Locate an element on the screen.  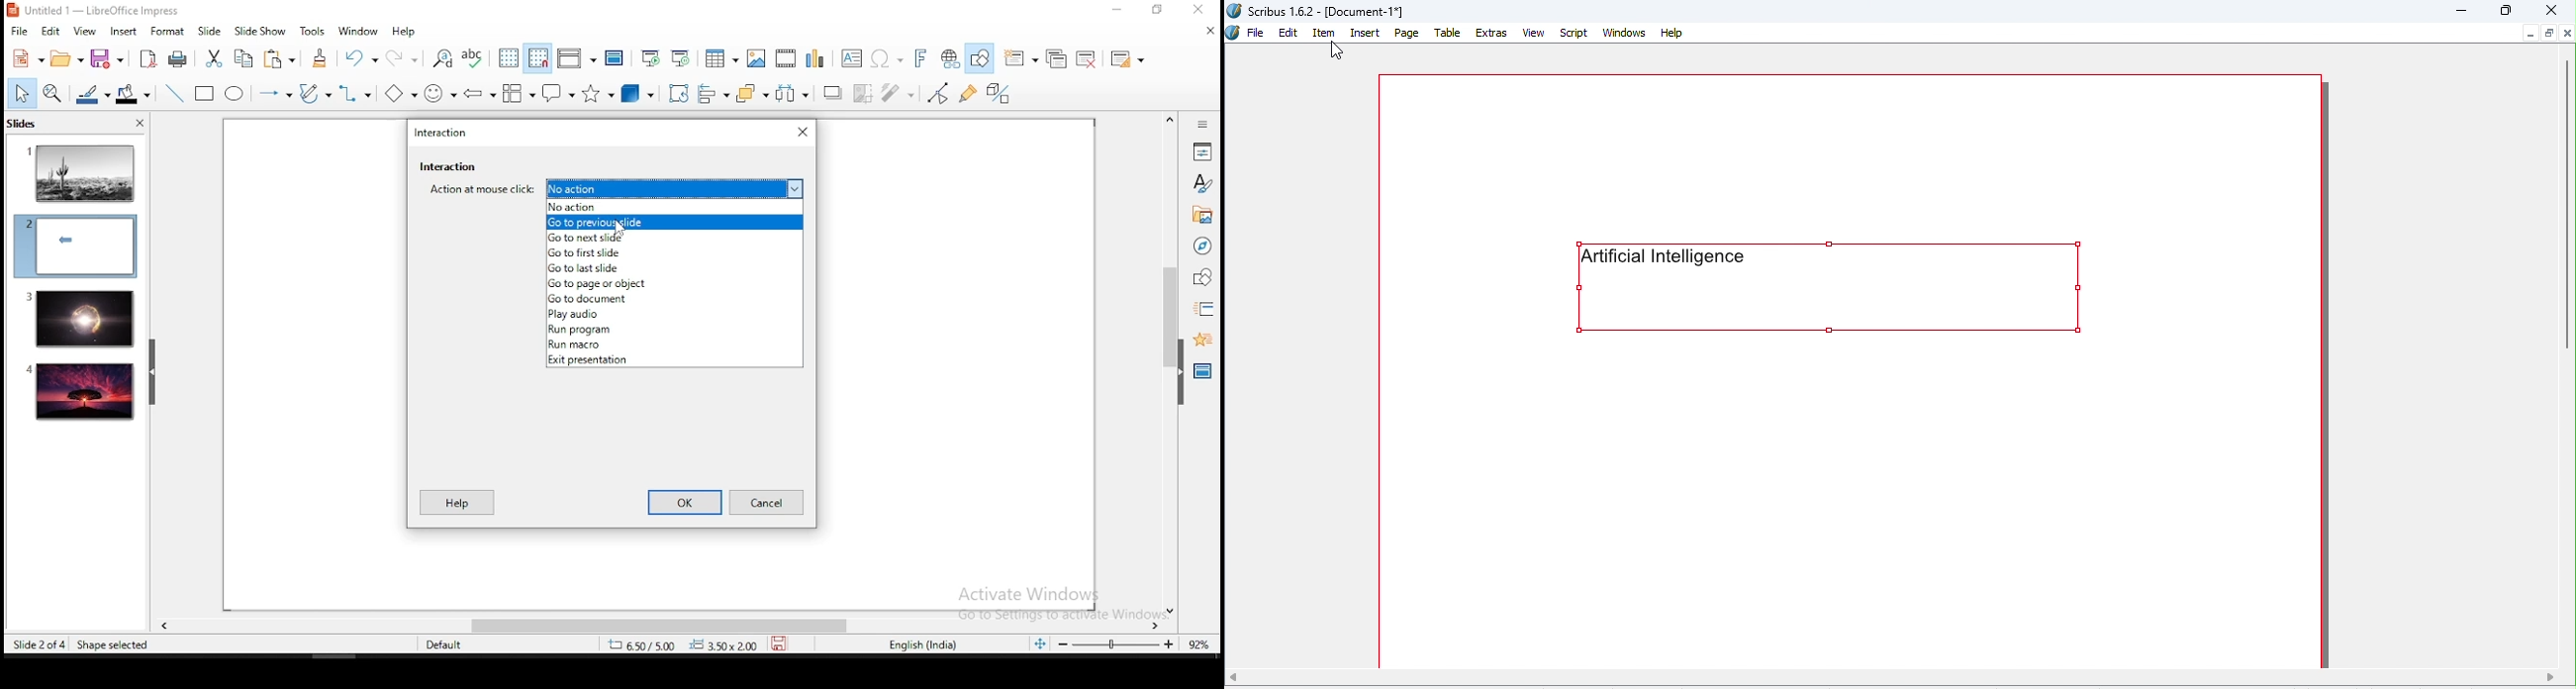
open is located at coordinates (66, 59).